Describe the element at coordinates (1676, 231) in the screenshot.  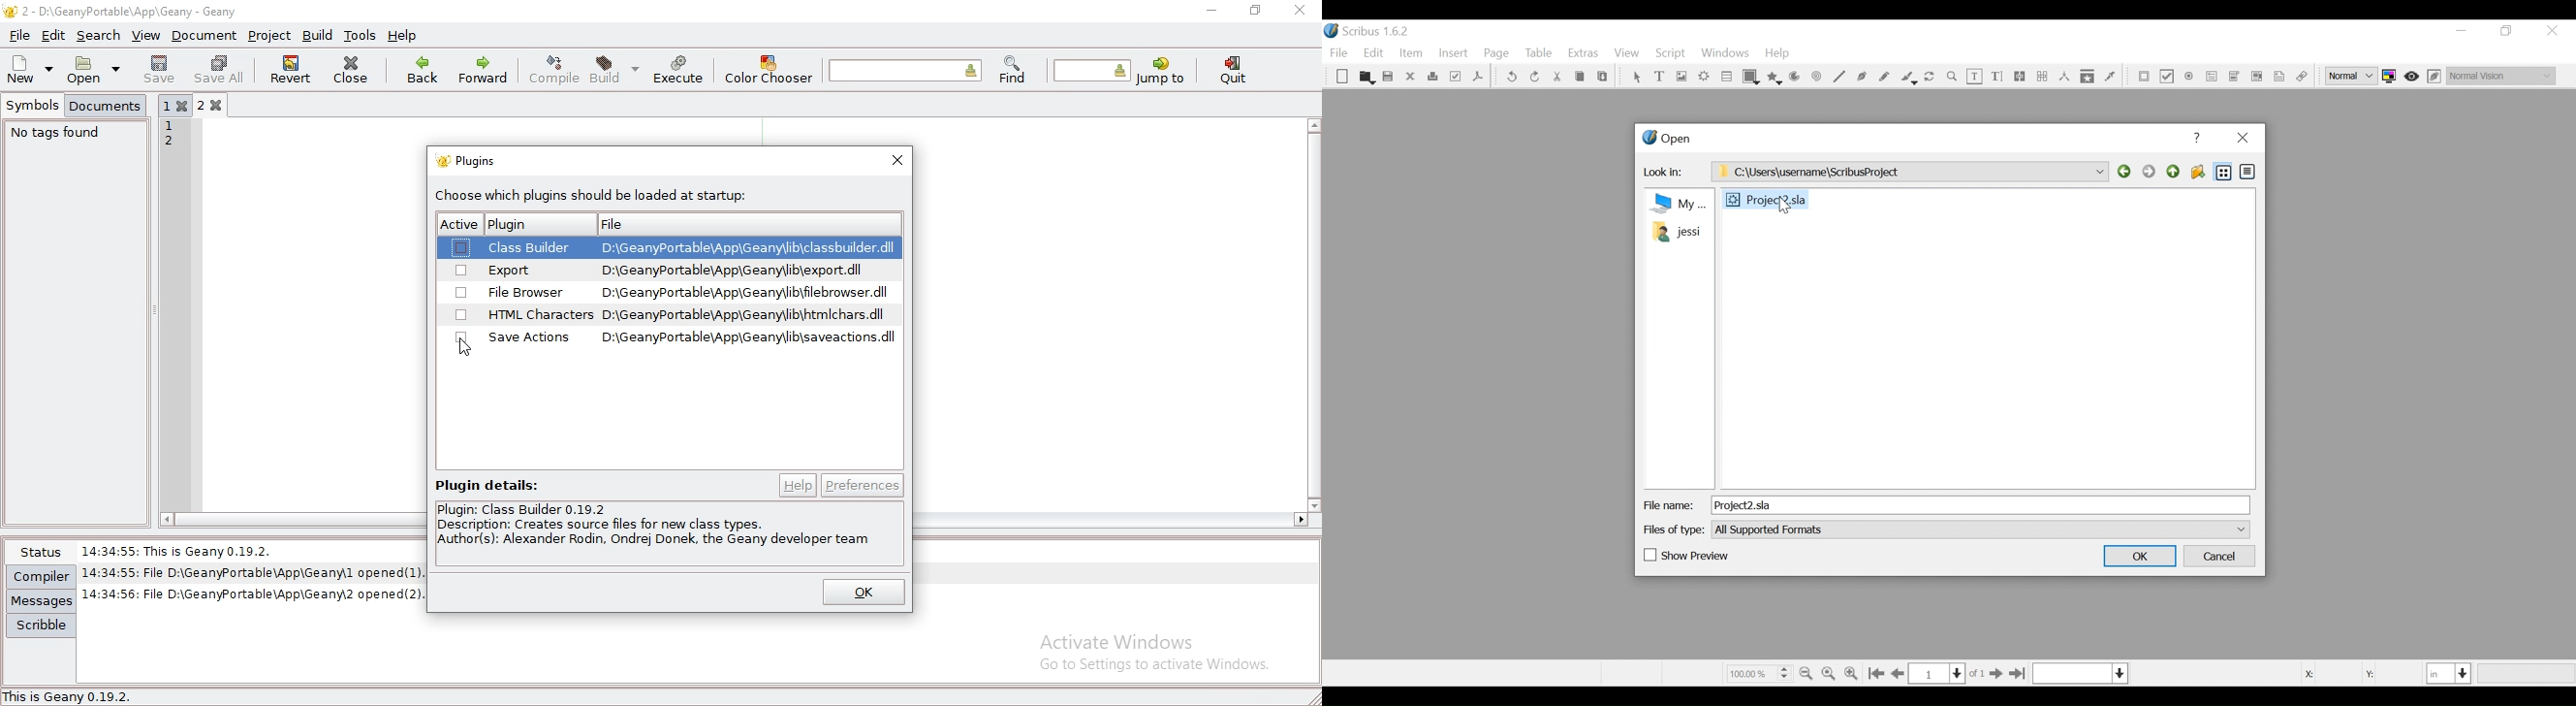
I see `Folder` at that location.